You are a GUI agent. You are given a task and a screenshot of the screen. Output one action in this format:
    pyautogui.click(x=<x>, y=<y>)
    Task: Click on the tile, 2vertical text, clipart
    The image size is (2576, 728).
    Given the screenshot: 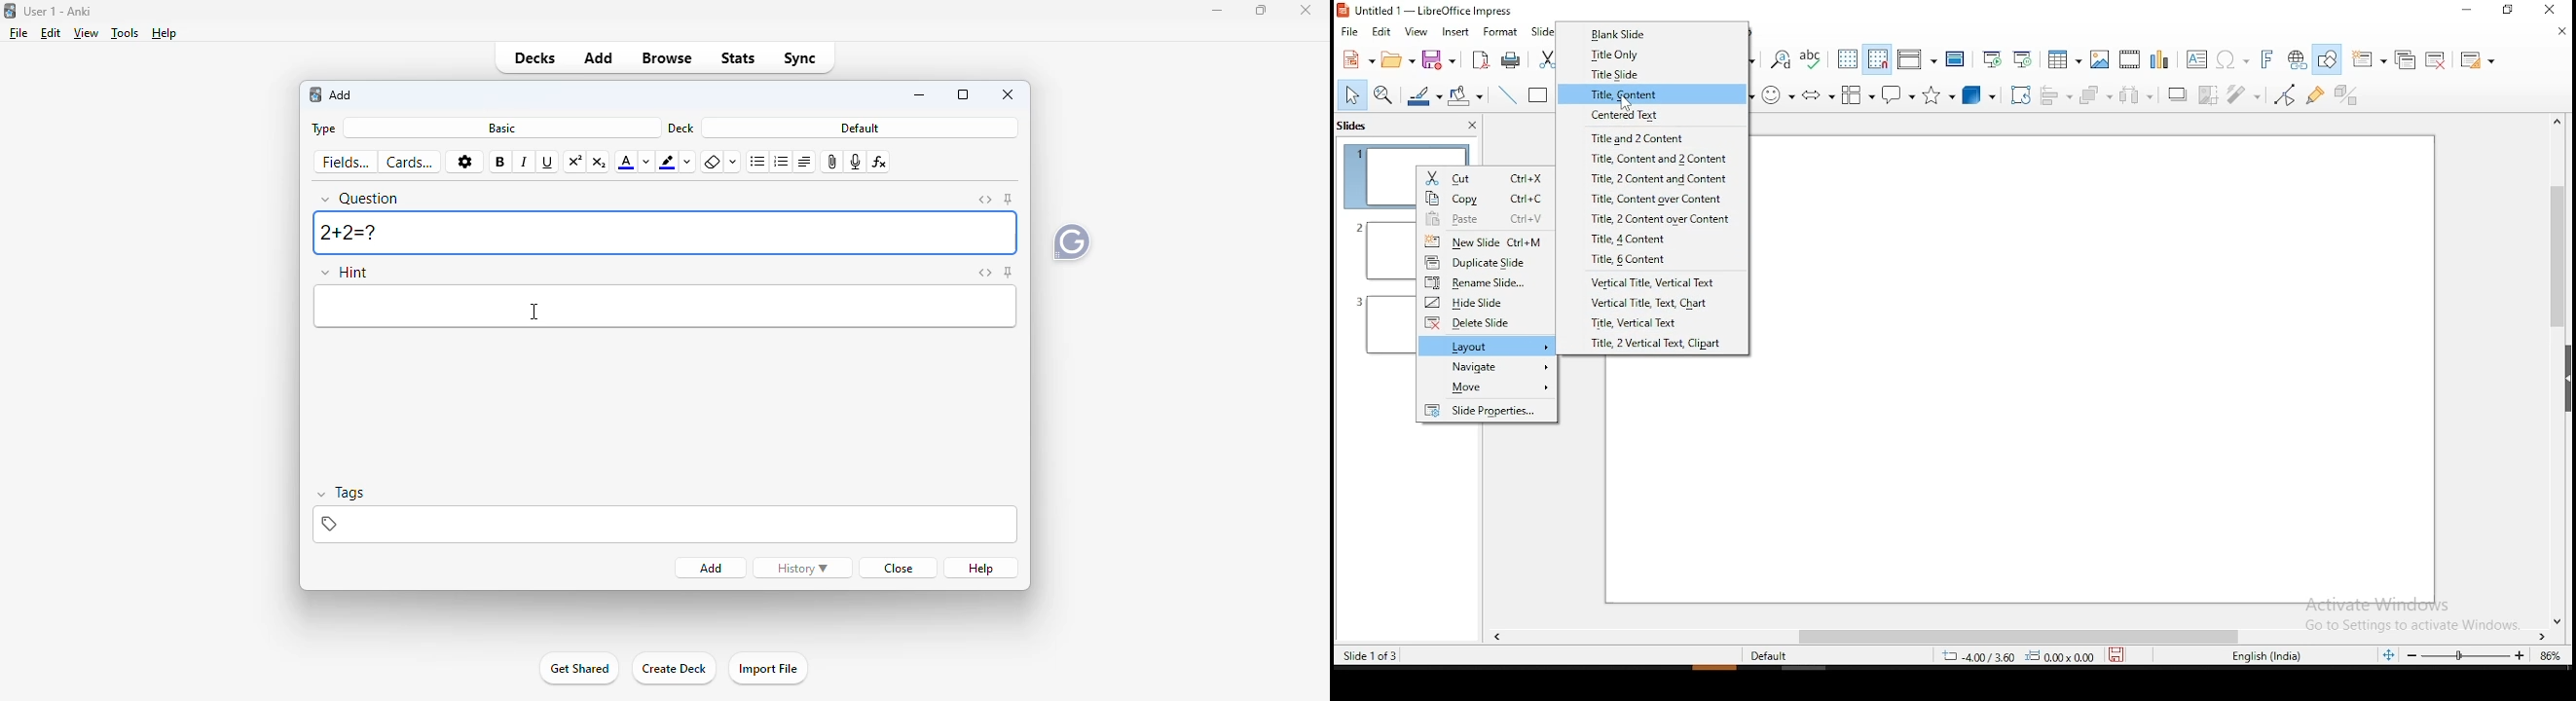 What is the action you would take?
    pyautogui.click(x=1657, y=344)
    